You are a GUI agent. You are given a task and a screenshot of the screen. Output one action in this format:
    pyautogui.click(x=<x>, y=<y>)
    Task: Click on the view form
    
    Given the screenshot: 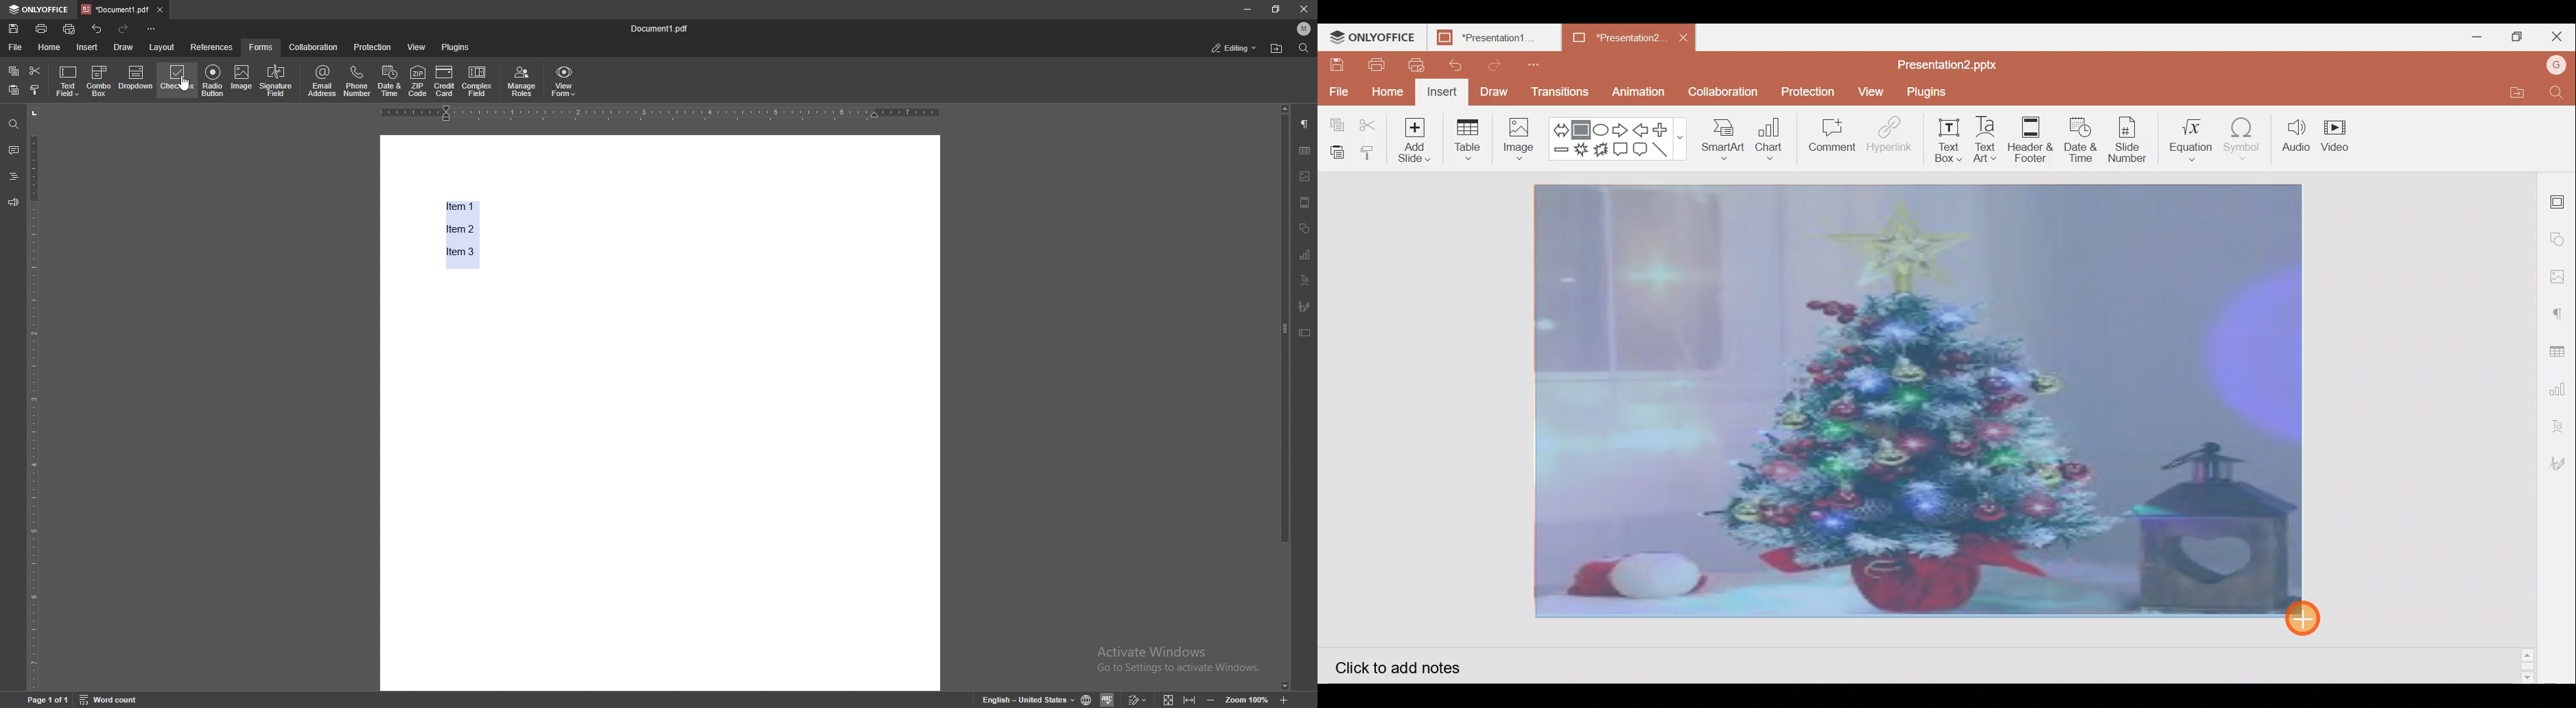 What is the action you would take?
    pyautogui.click(x=565, y=82)
    